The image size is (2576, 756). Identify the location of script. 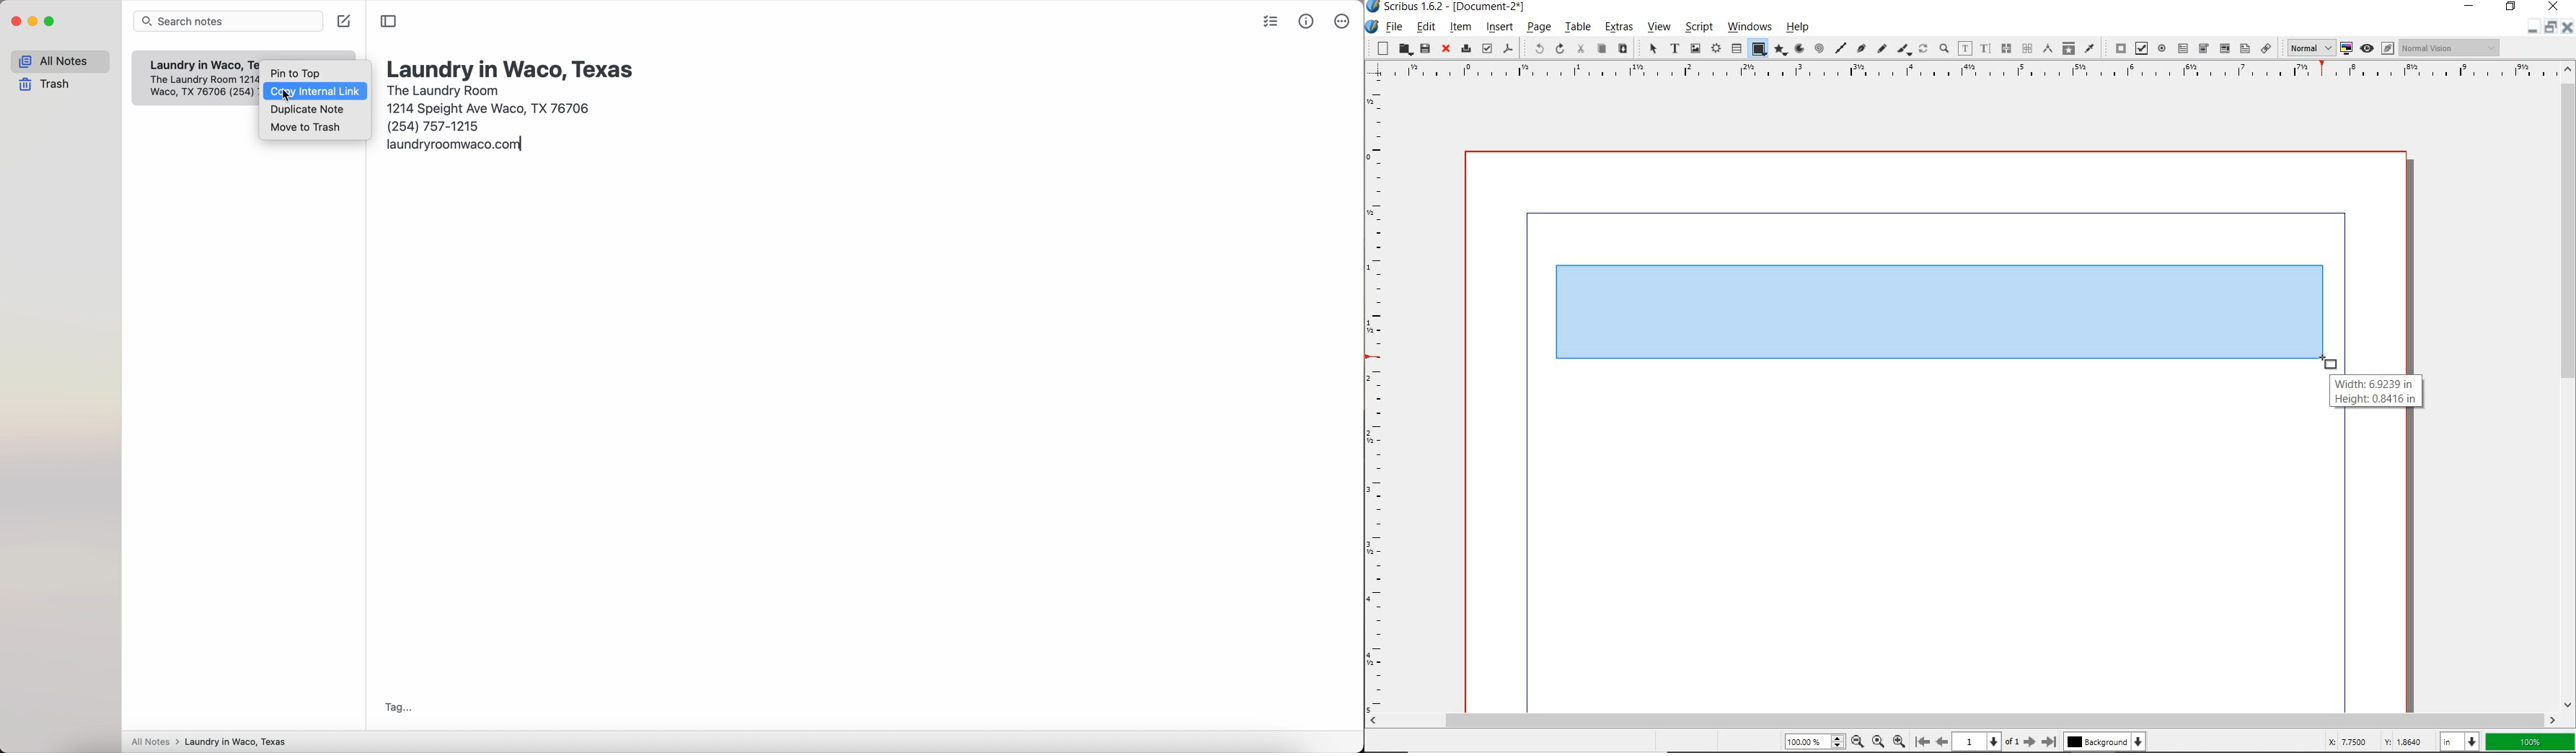
(1698, 27).